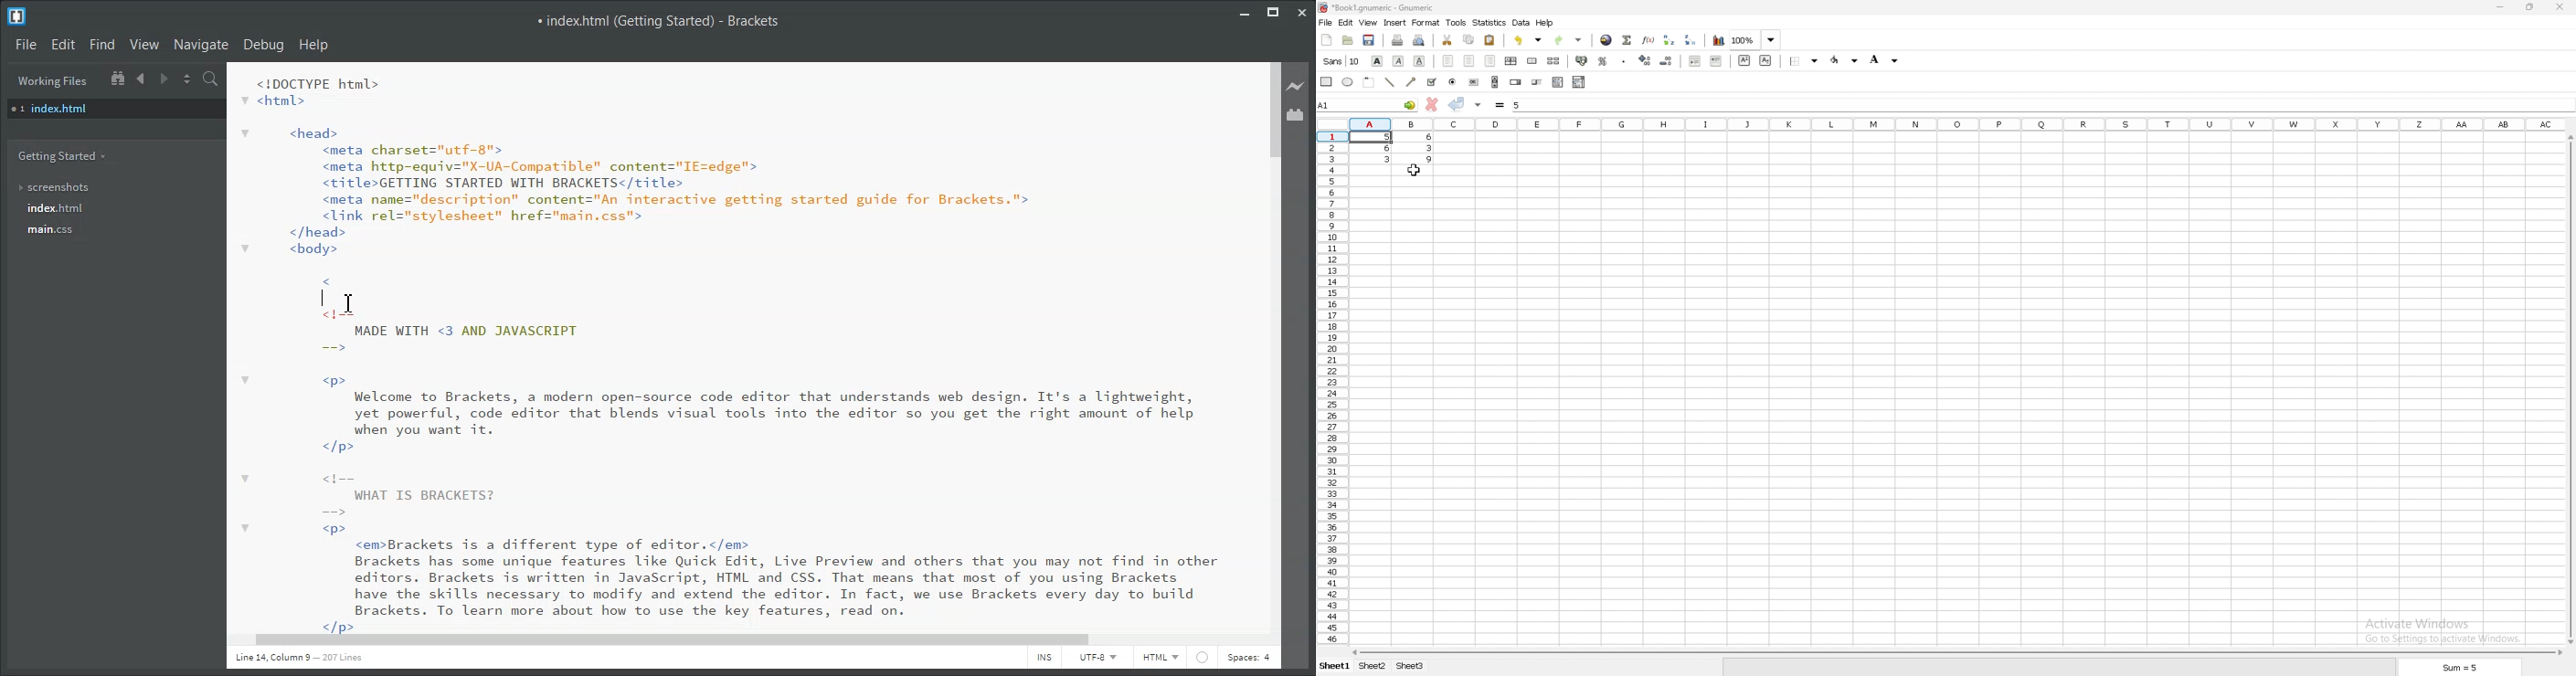 The width and height of the screenshot is (2576, 700). What do you see at coordinates (1271, 344) in the screenshot?
I see `Vertical Scroll bar` at bounding box center [1271, 344].